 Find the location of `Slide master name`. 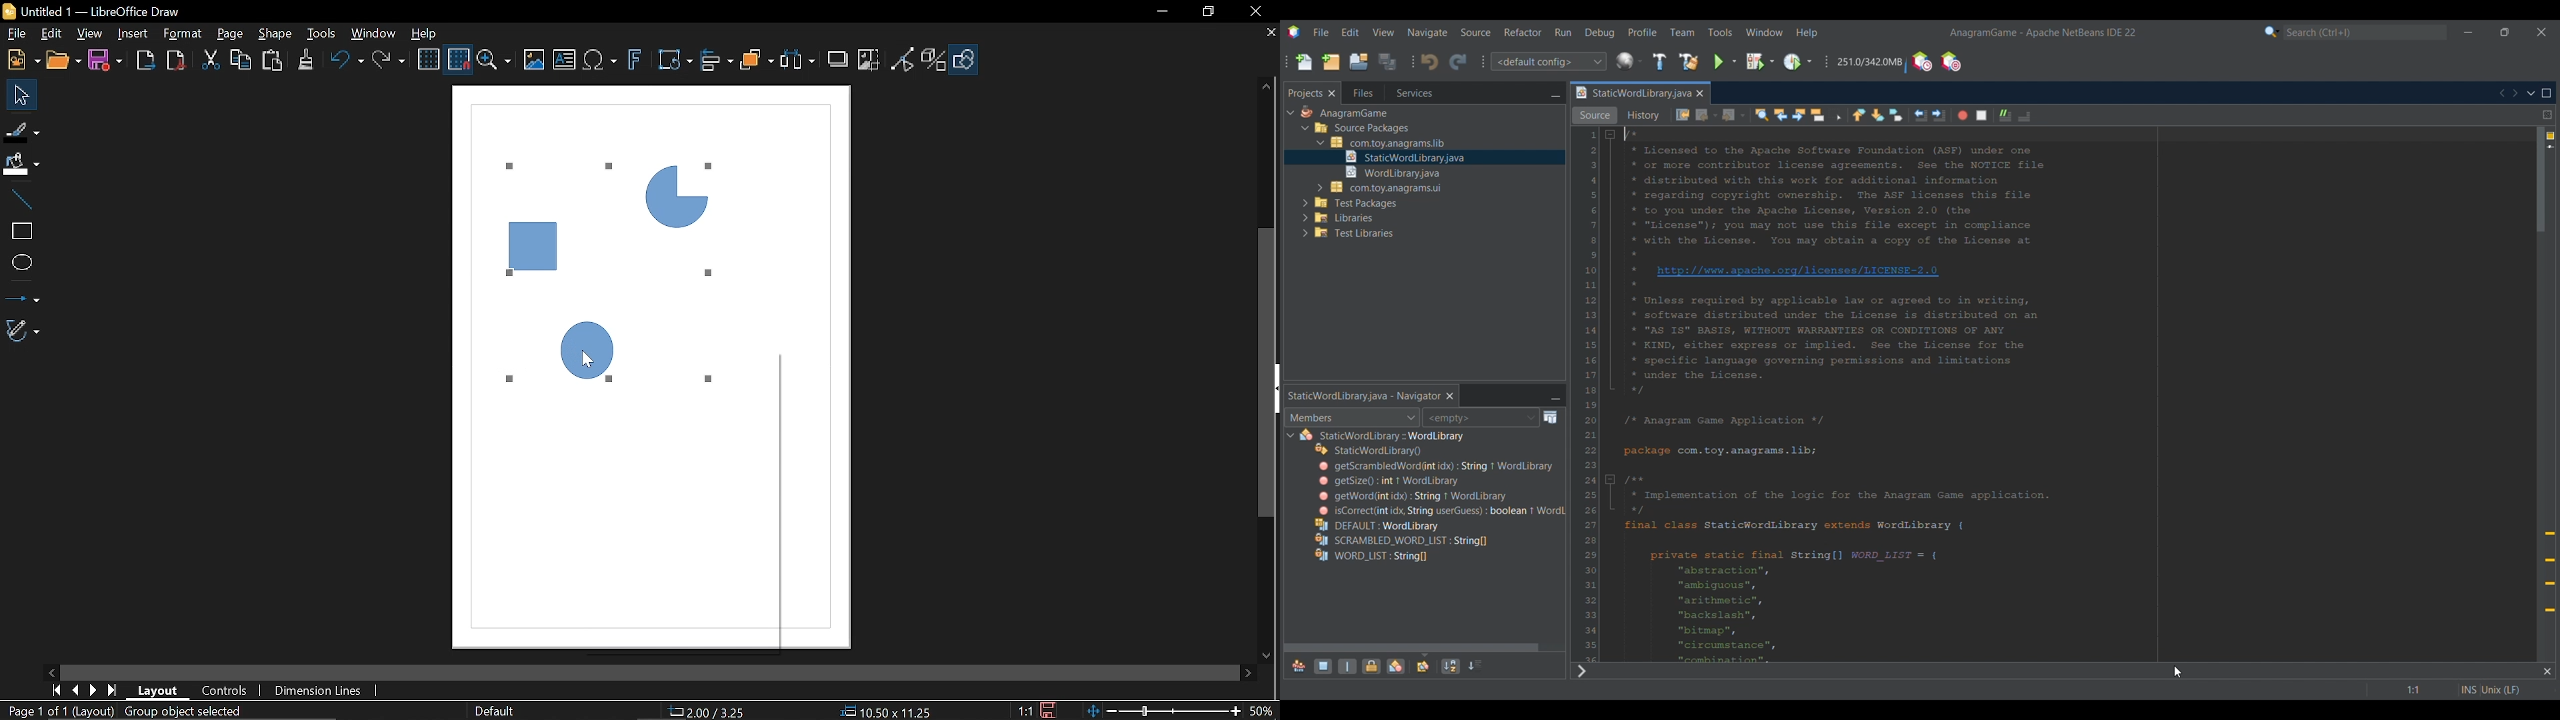

Slide master name is located at coordinates (493, 711).